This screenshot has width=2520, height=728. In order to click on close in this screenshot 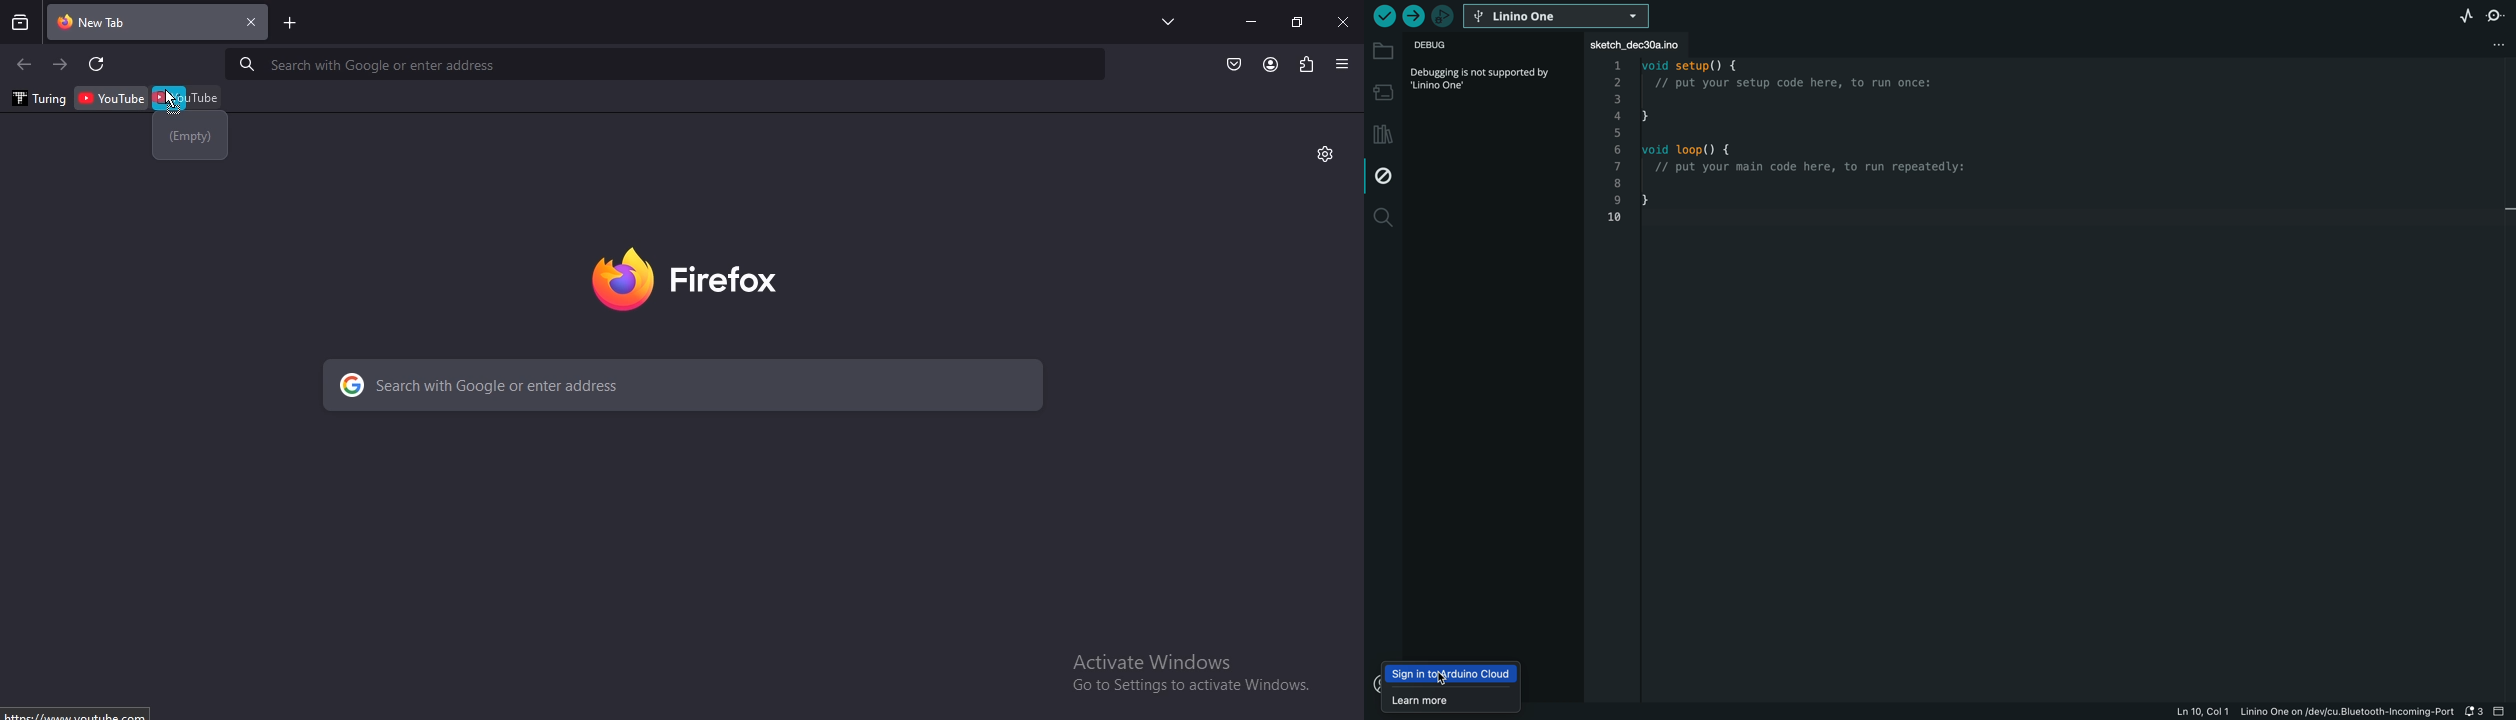, I will do `click(1345, 21)`.